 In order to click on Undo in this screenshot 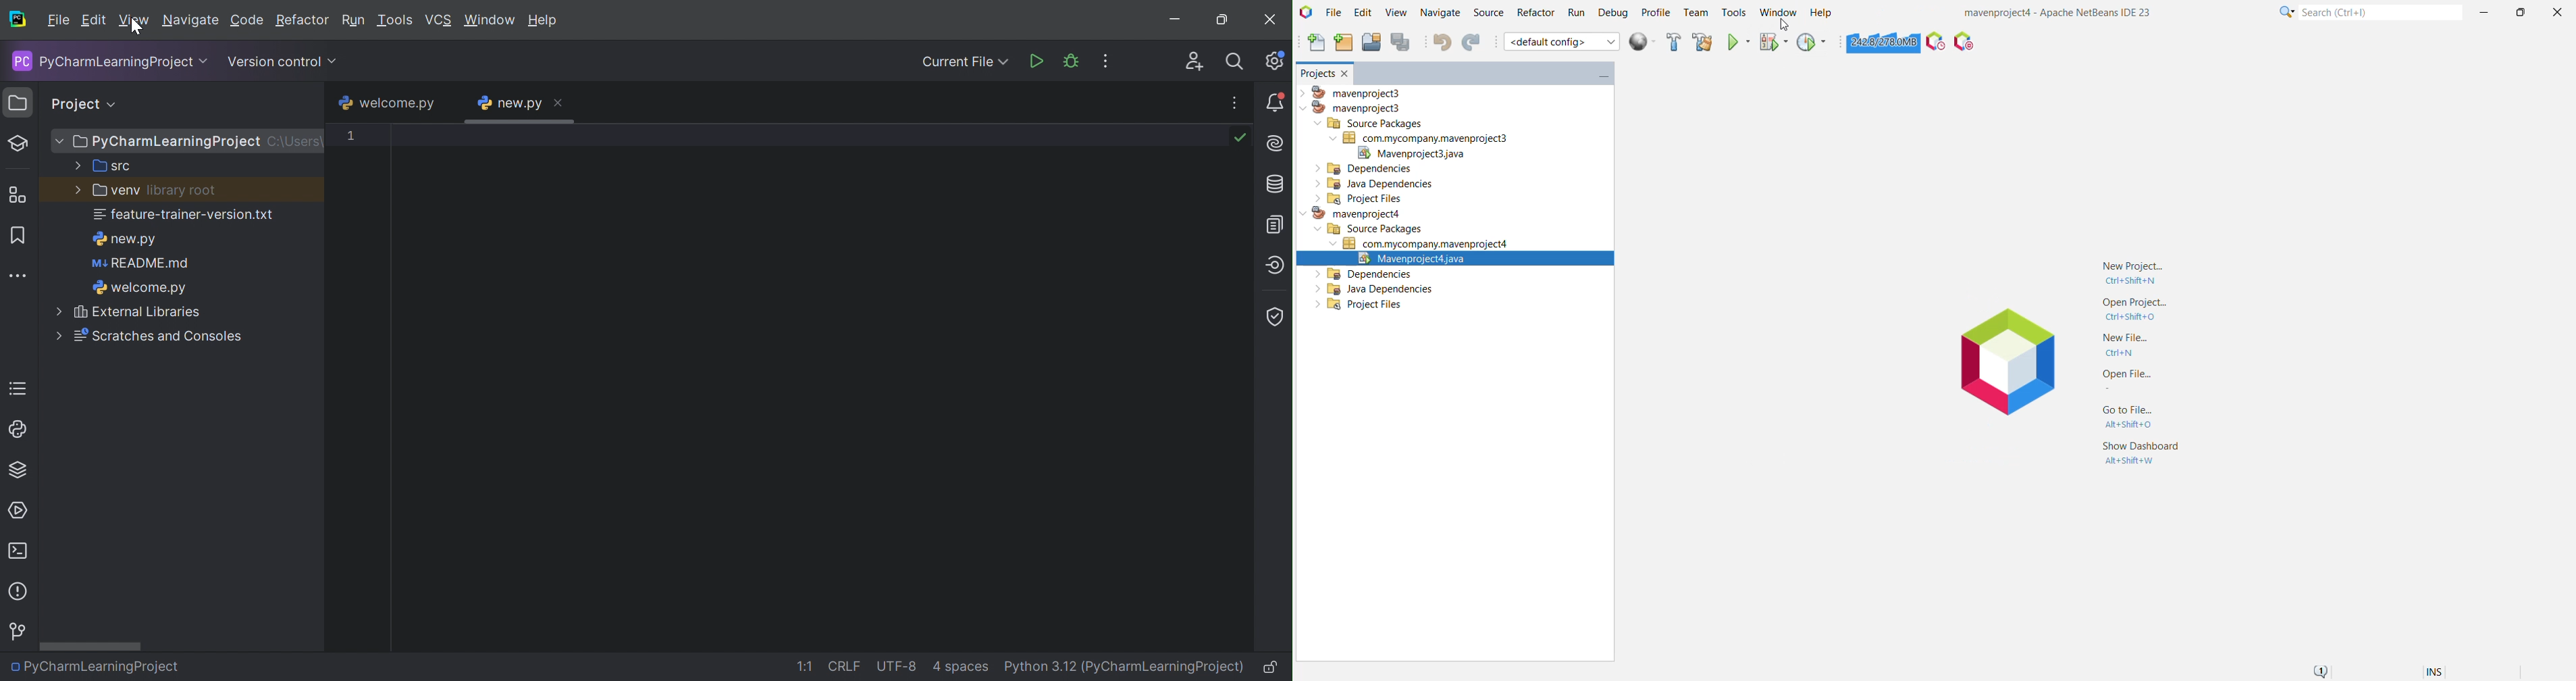, I will do `click(1441, 41)`.